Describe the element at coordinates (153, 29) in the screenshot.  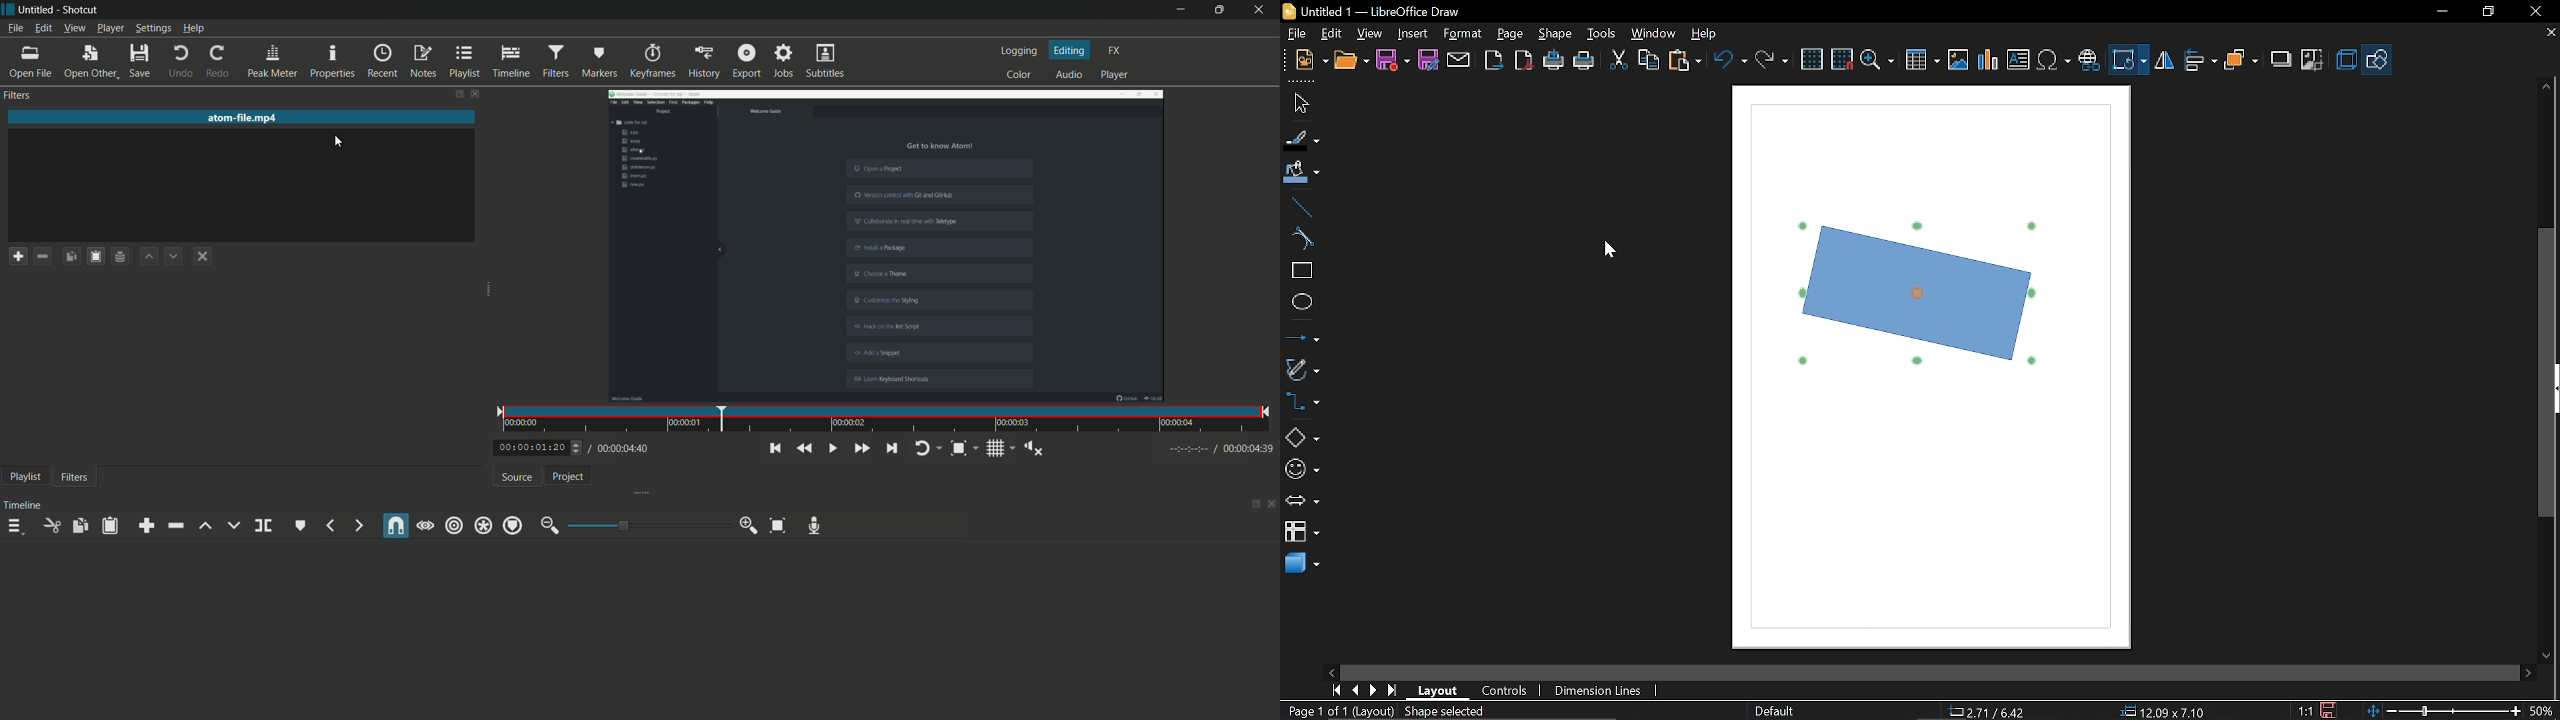
I see `settings menu` at that location.